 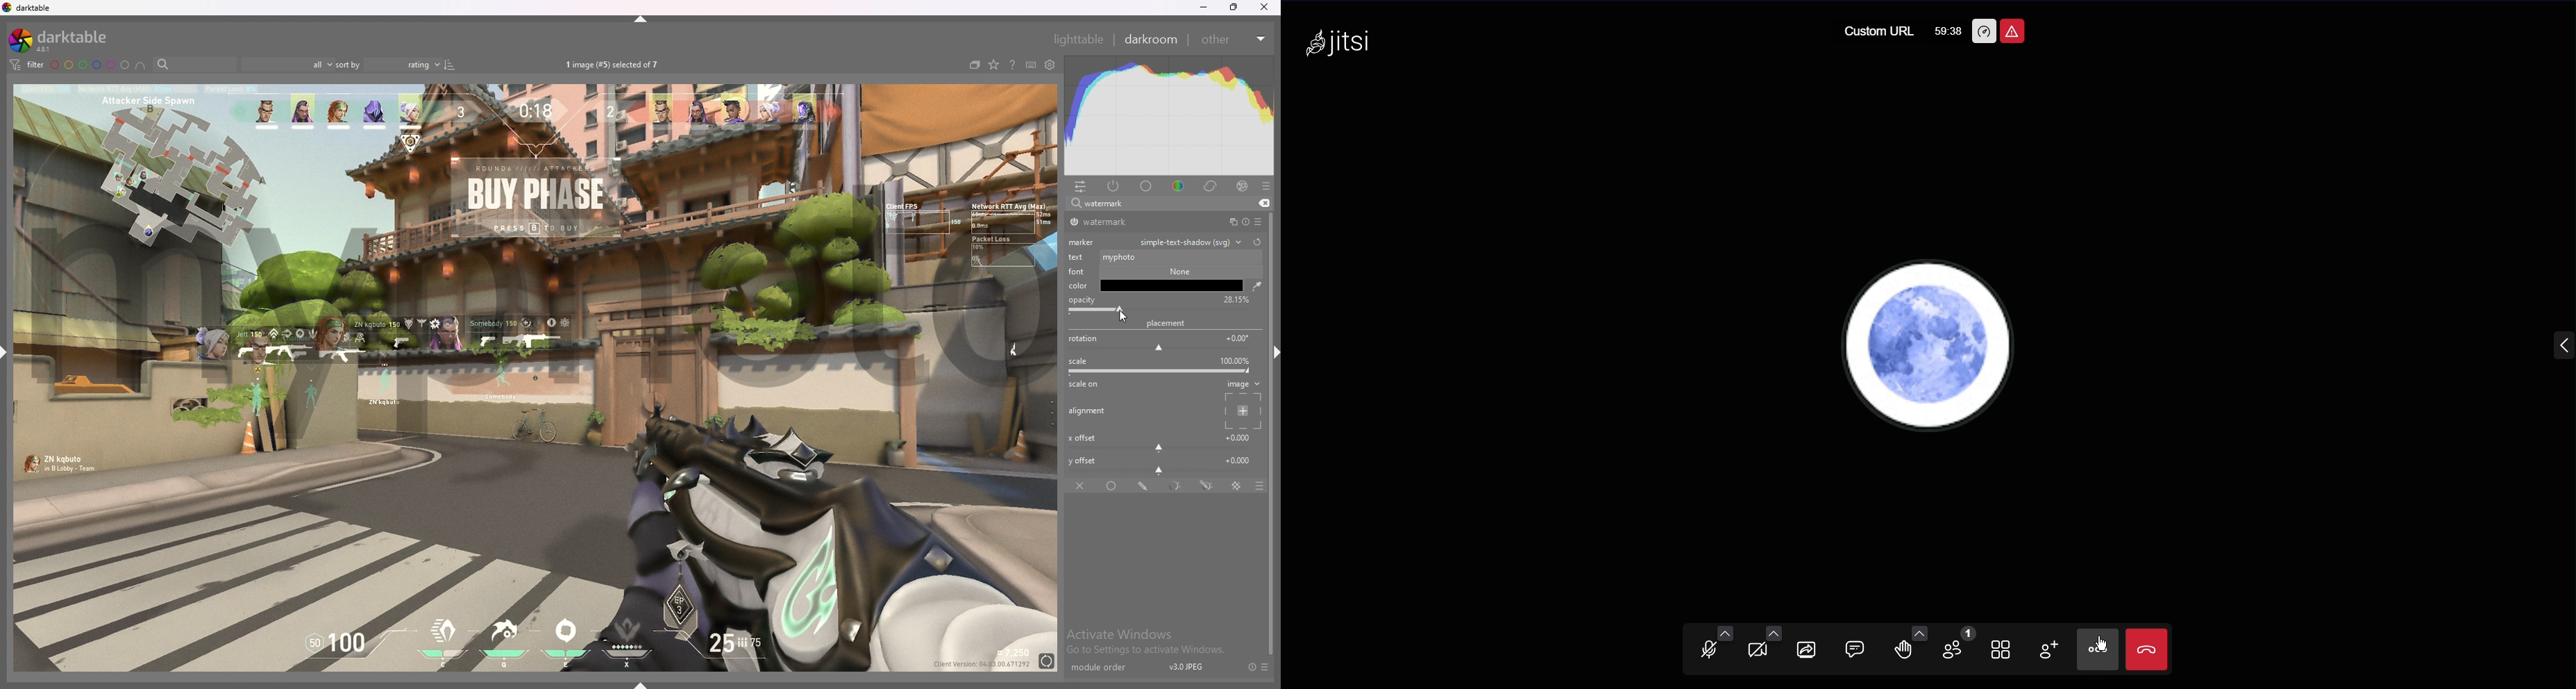 I want to click on the opacity of the watermark, so click(x=1173, y=326).